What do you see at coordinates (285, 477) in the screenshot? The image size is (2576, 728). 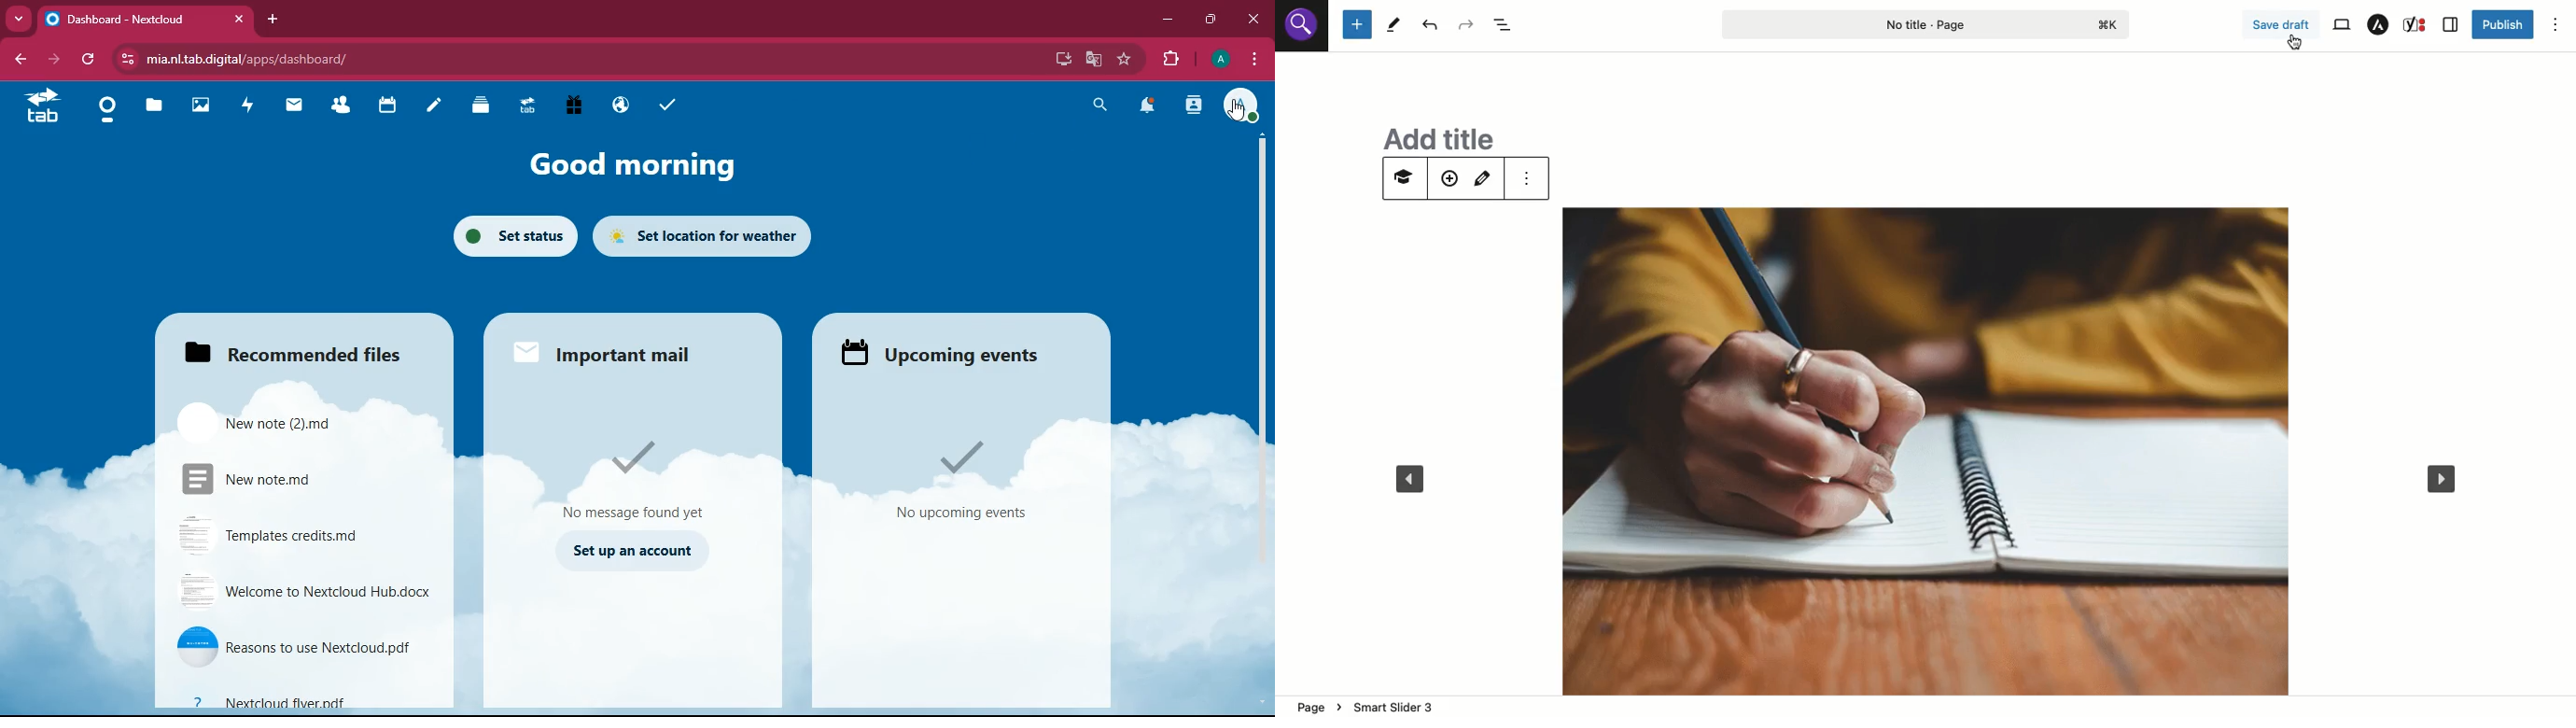 I see `file` at bounding box center [285, 477].